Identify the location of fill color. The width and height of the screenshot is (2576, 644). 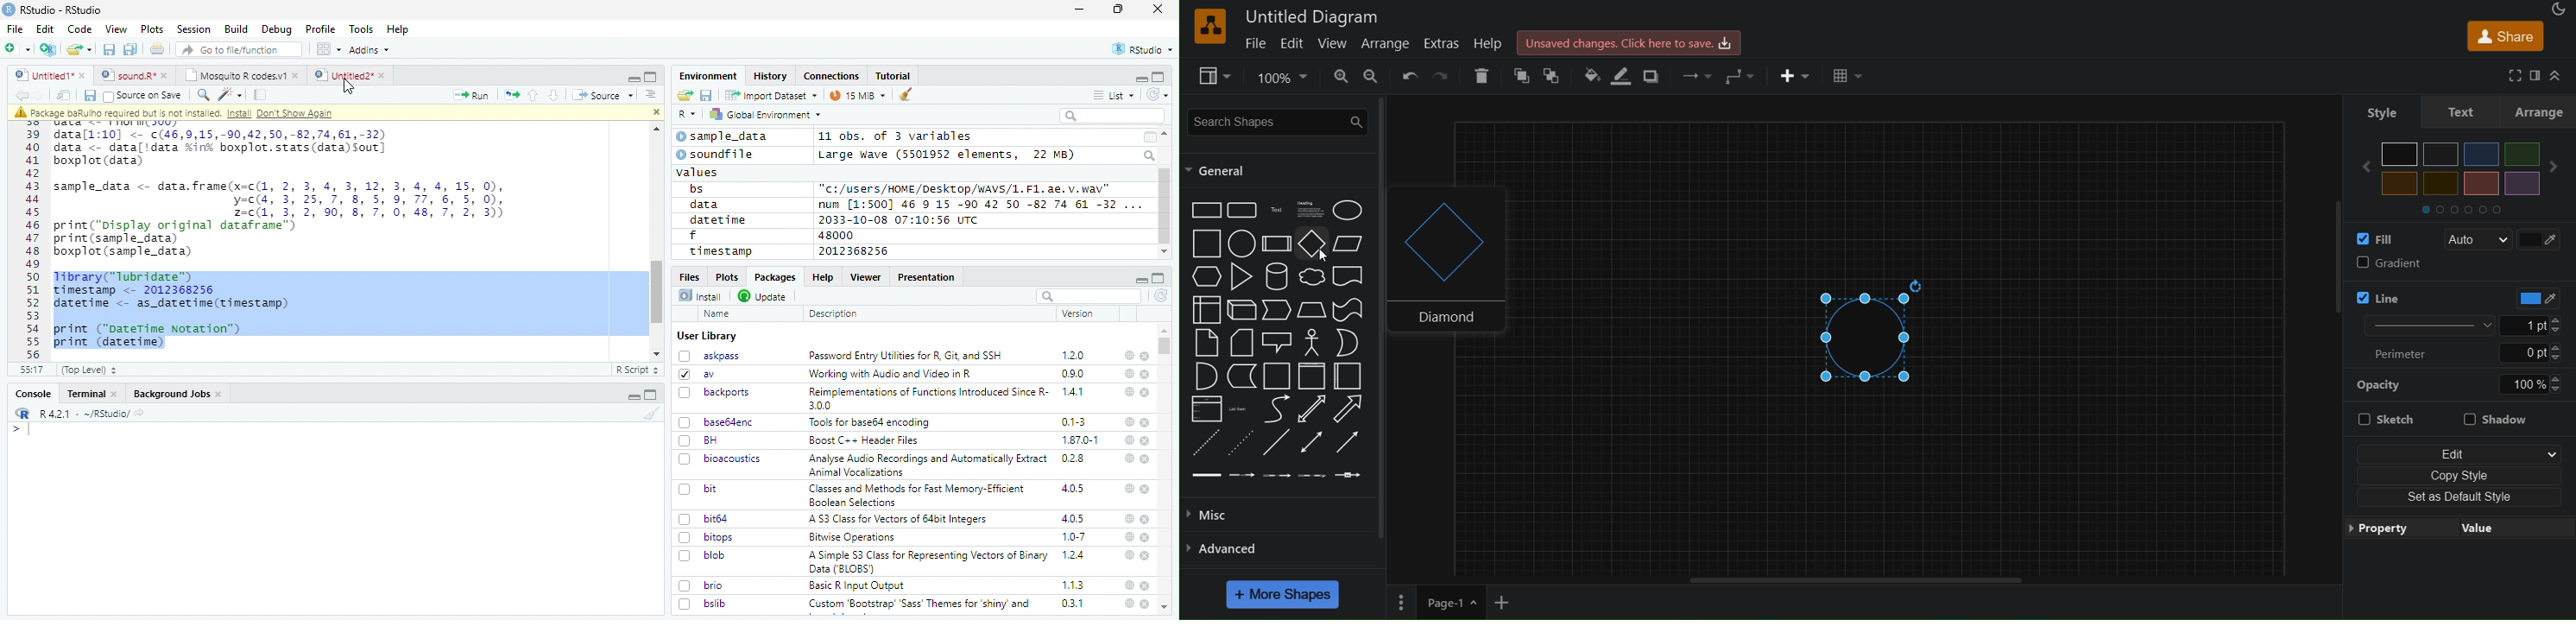
(1587, 75).